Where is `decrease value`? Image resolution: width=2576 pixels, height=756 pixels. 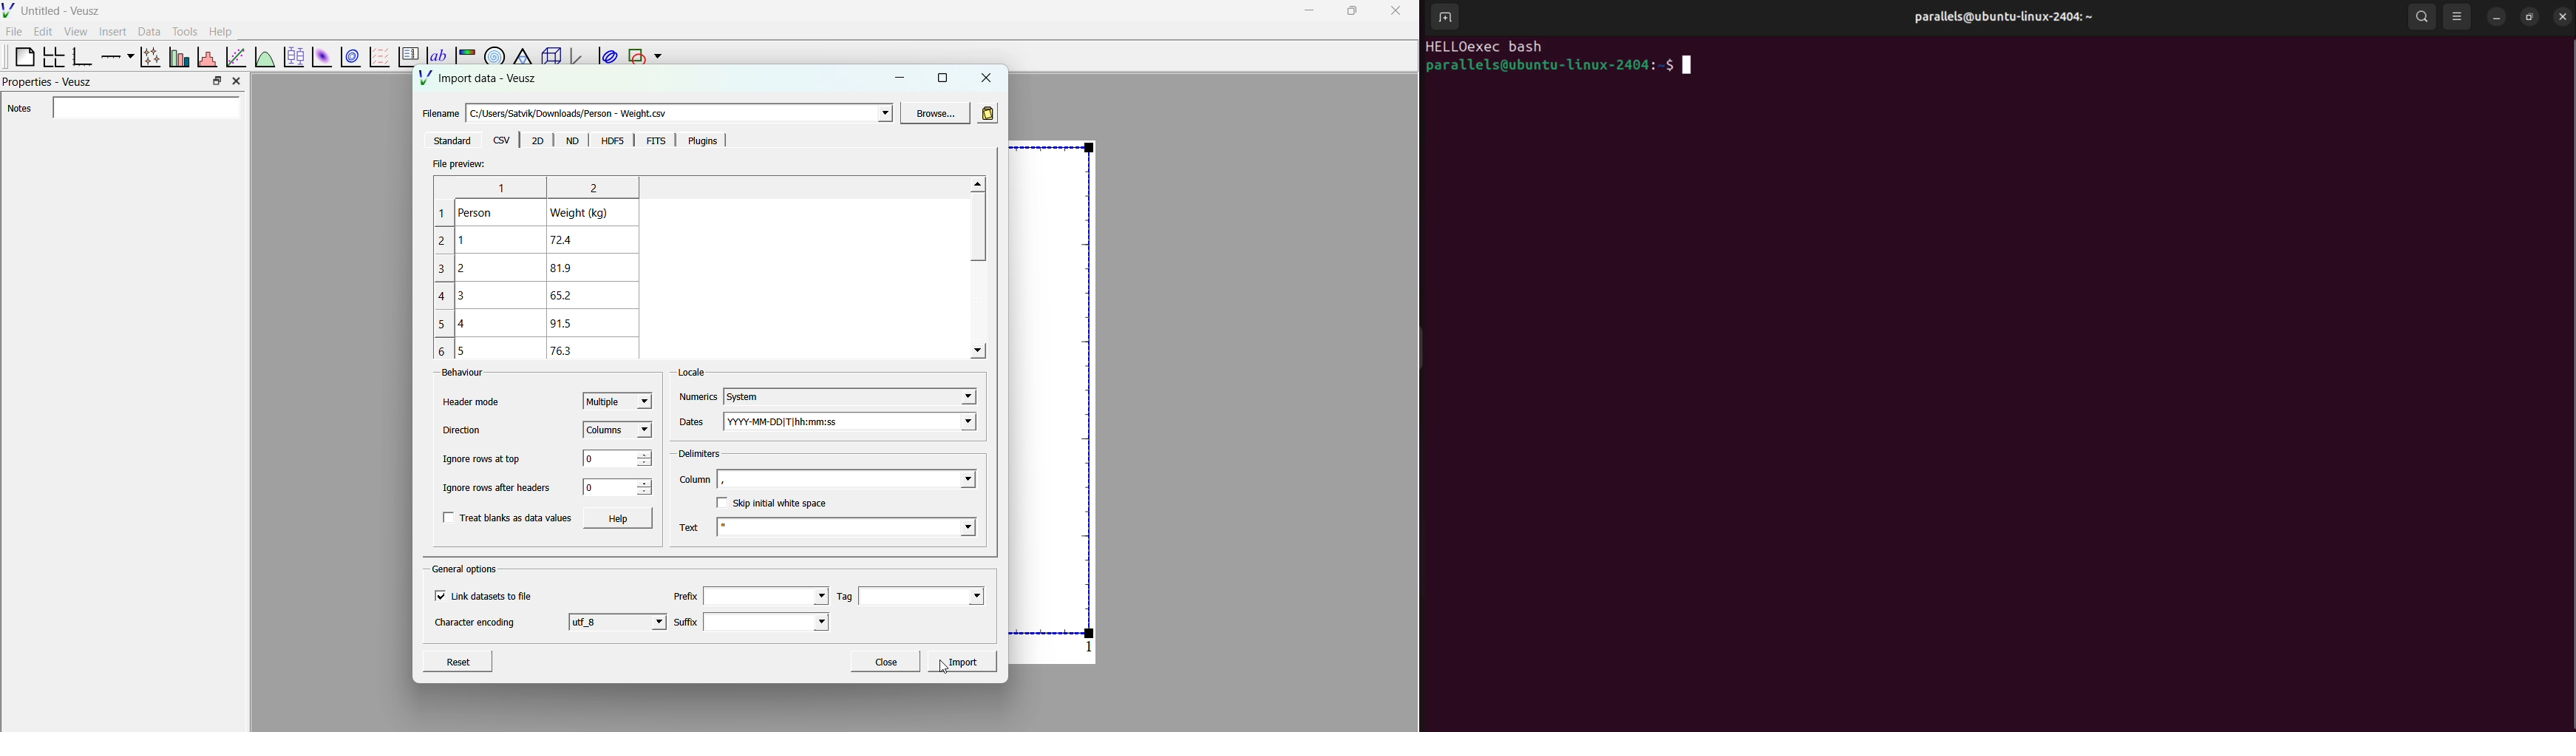 decrease value is located at coordinates (645, 492).